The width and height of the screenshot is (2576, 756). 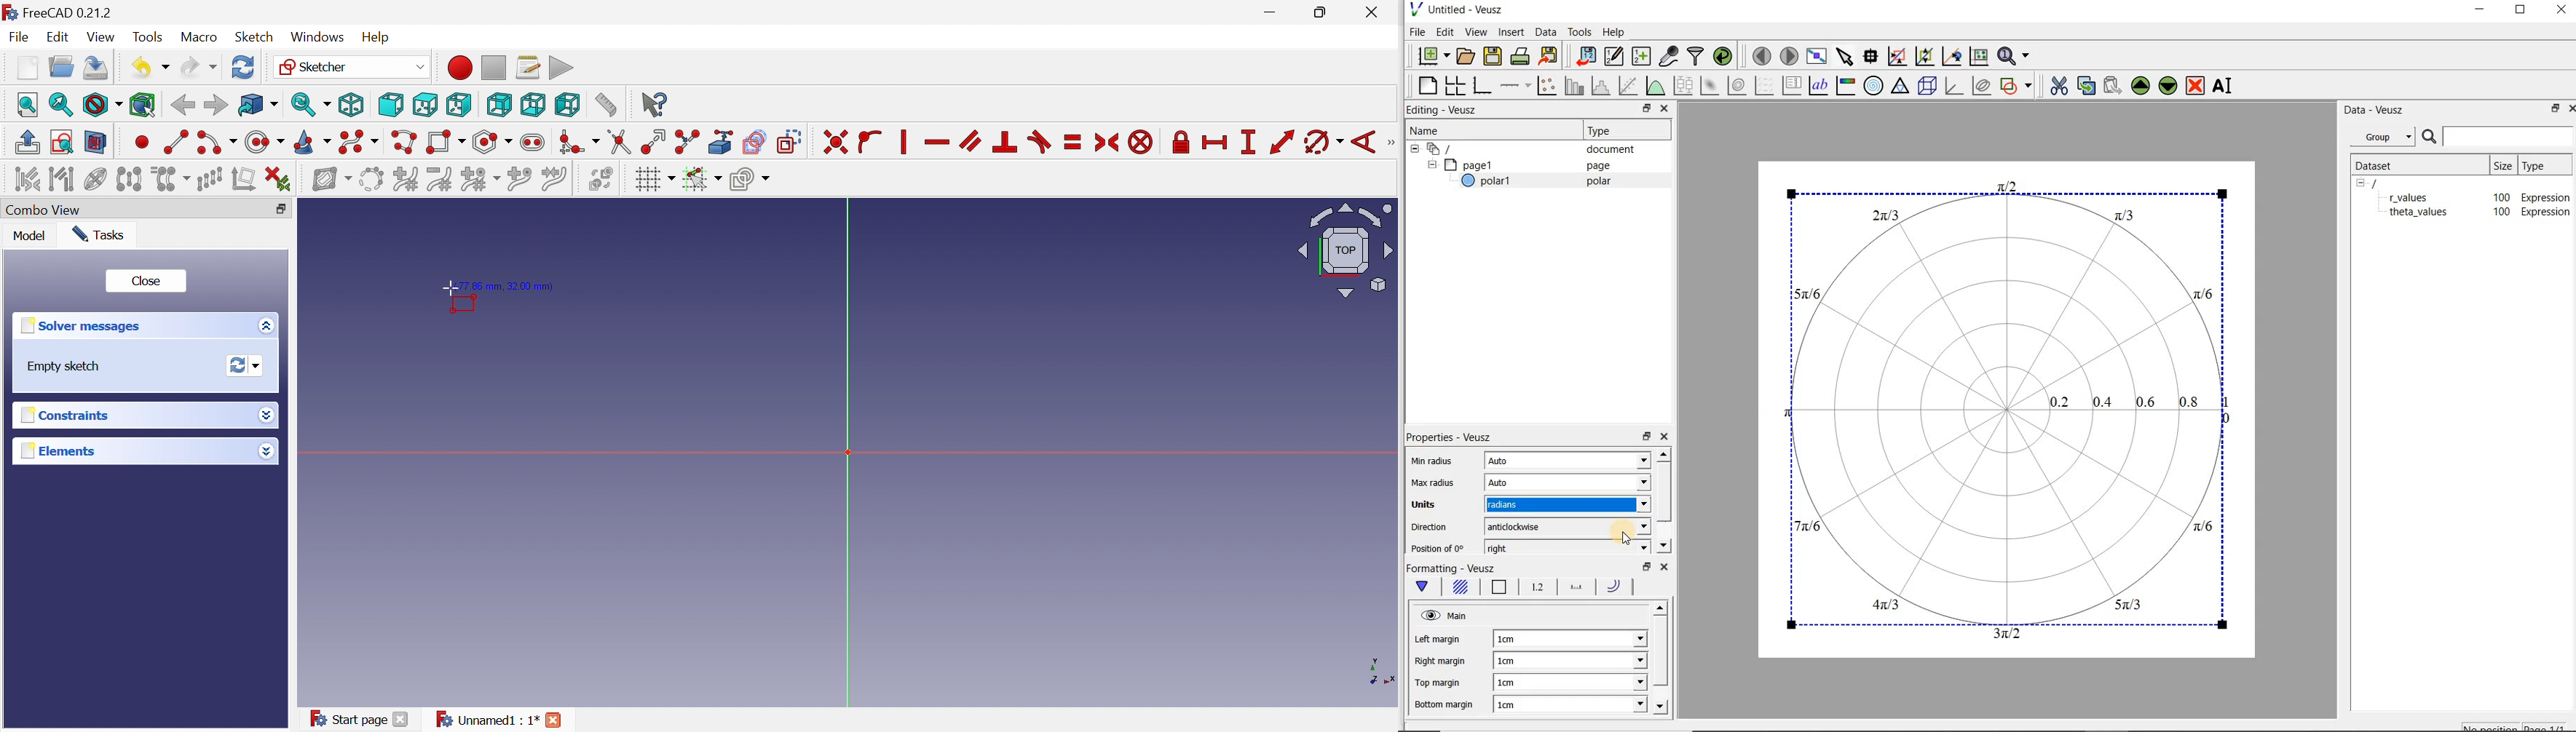 What do you see at coordinates (520, 181) in the screenshot?
I see `Insert knot` at bounding box center [520, 181].